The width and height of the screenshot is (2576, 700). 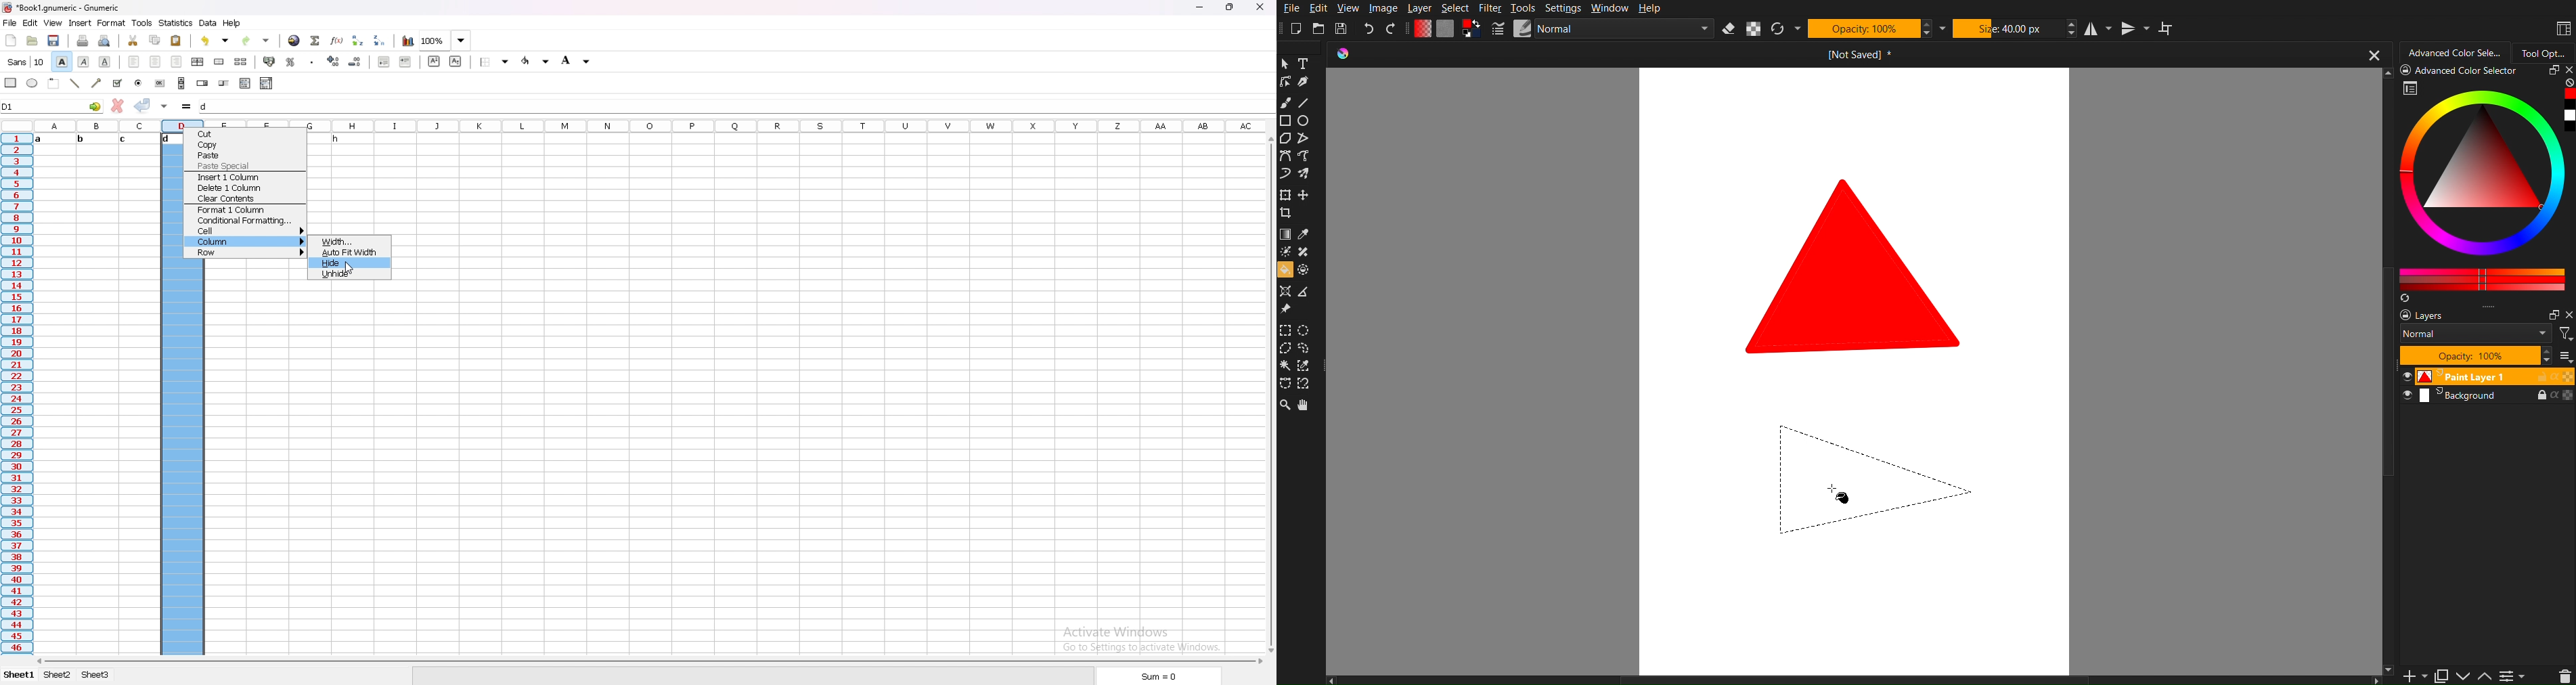 What do you see at coordinates (245, 166) in the screenshot?
I see `paste special` at bounding box center [245, 166].